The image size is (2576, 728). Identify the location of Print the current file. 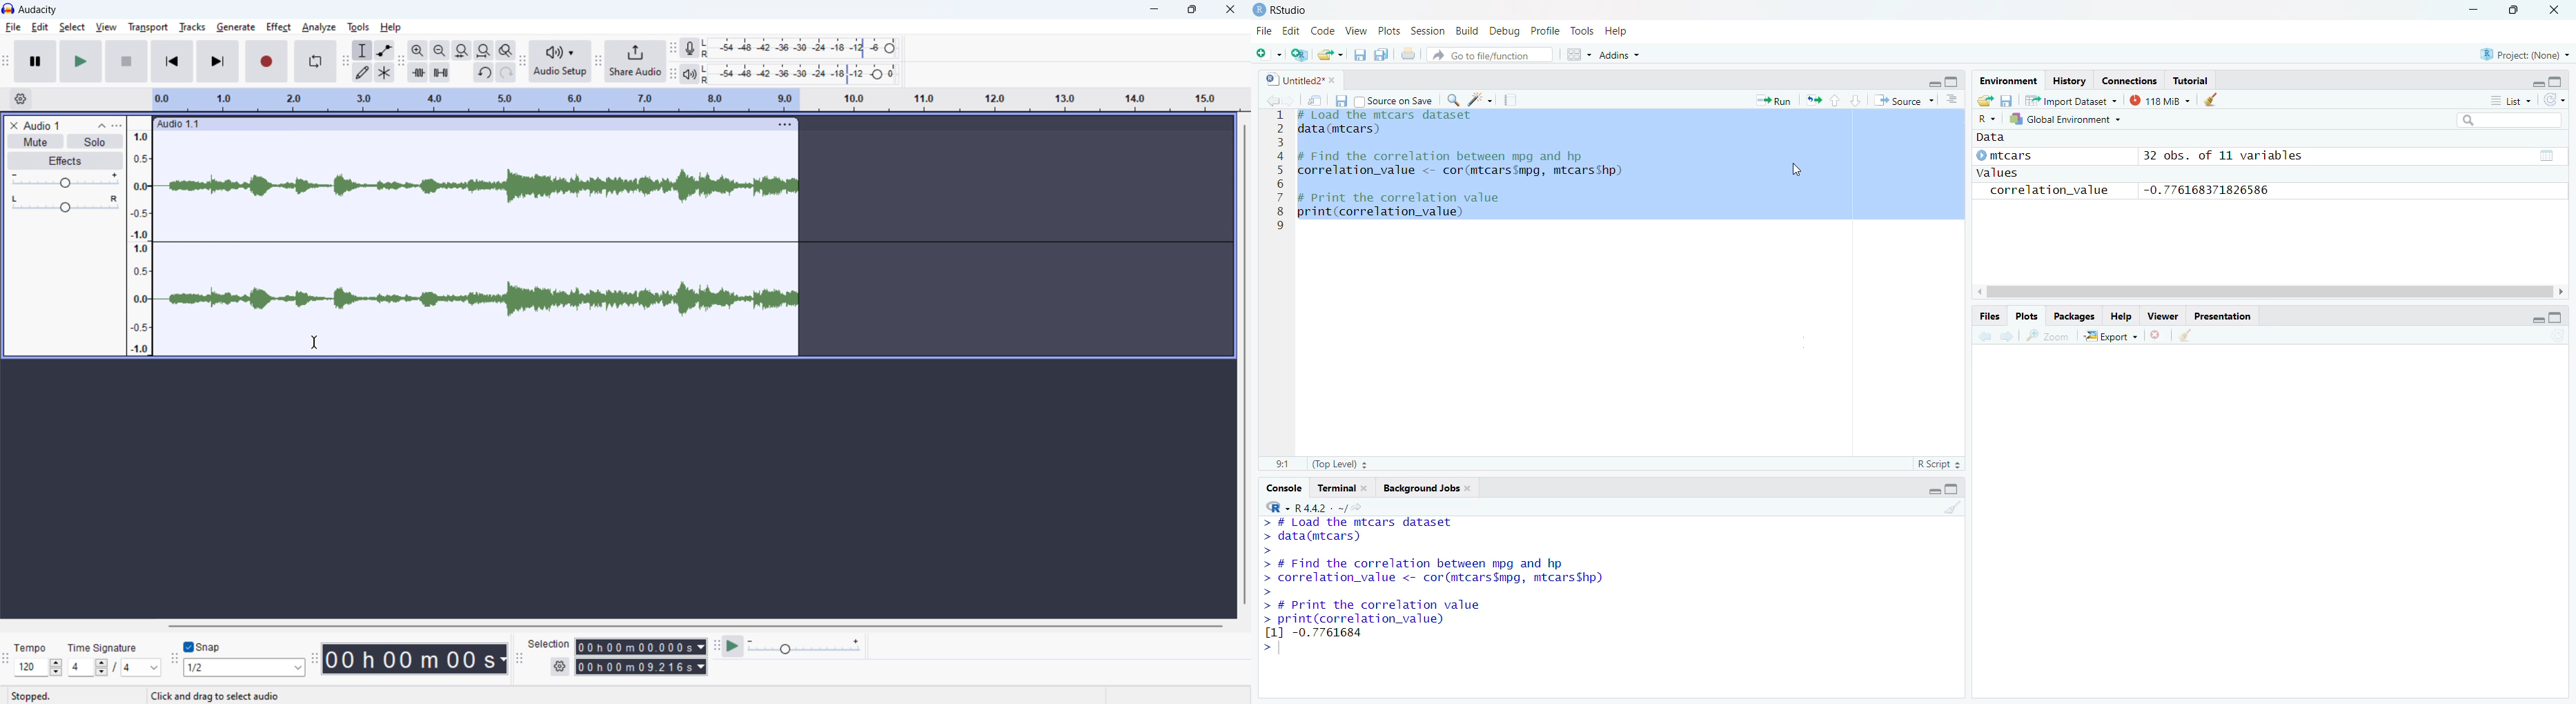
(1407, 54).